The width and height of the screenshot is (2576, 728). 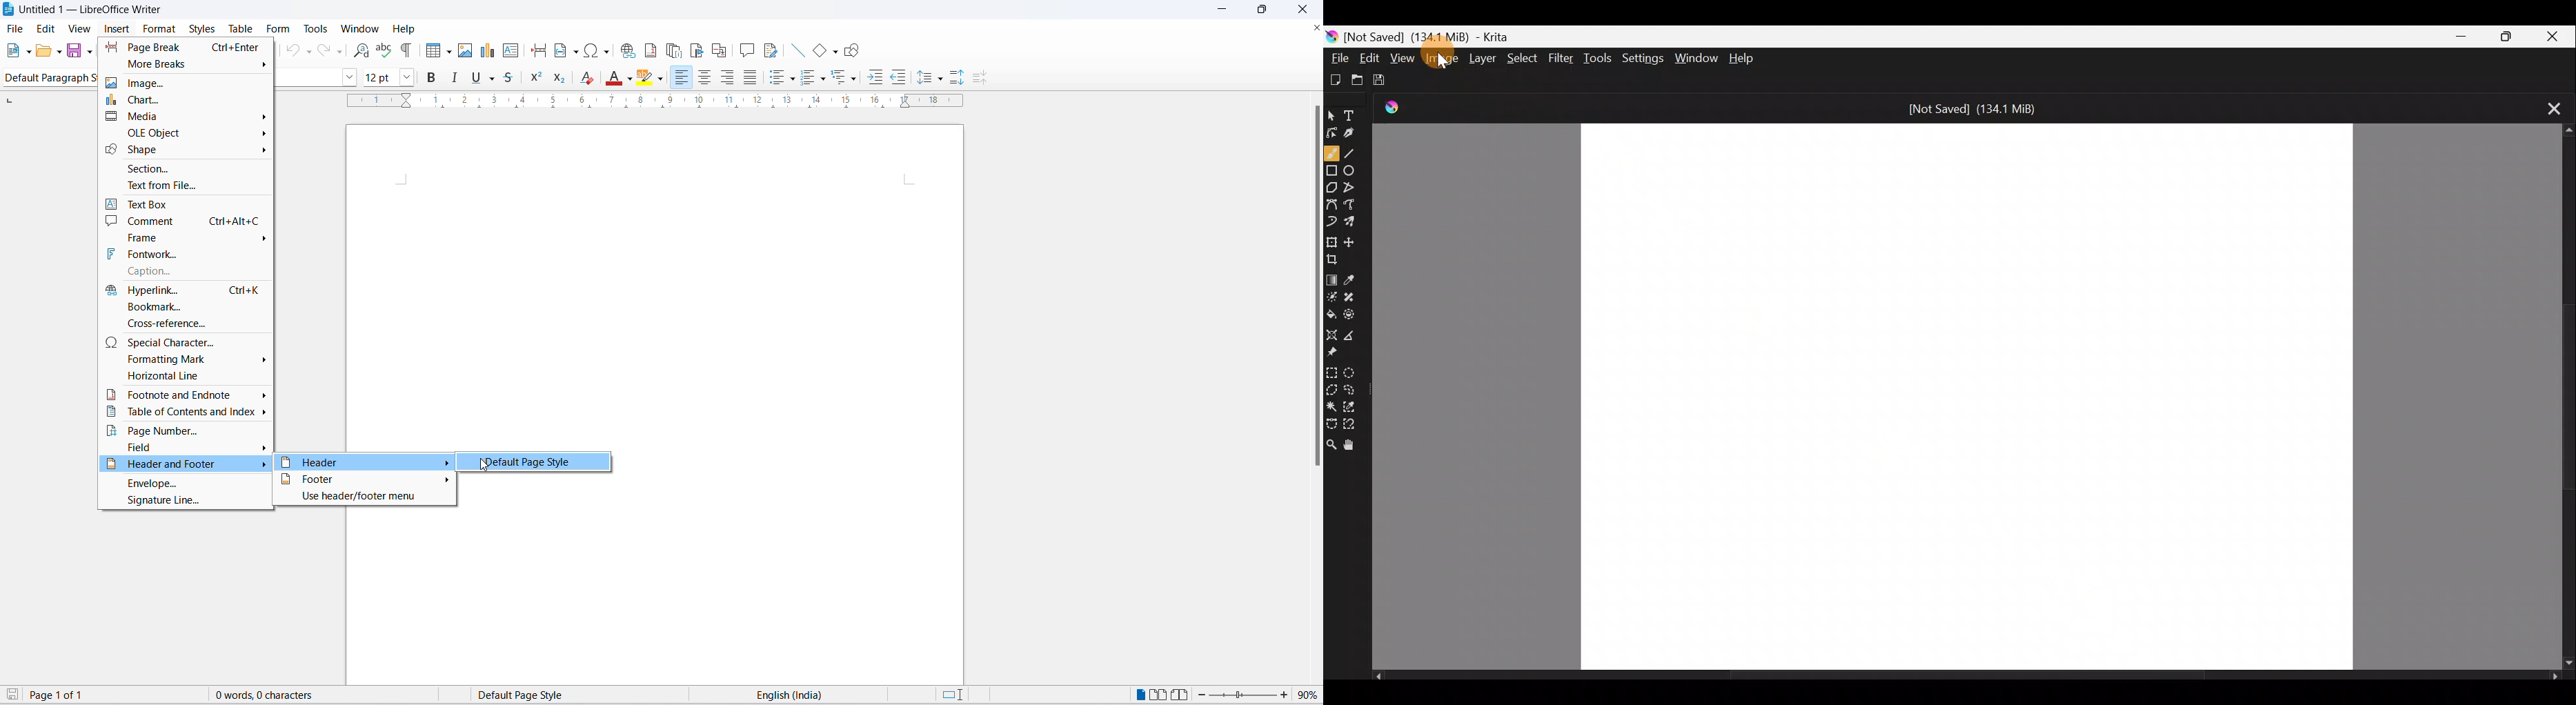 What do you see at coordinates (47, 28) in the screenshot?
I see `edit` at bounding box center [47, 28].